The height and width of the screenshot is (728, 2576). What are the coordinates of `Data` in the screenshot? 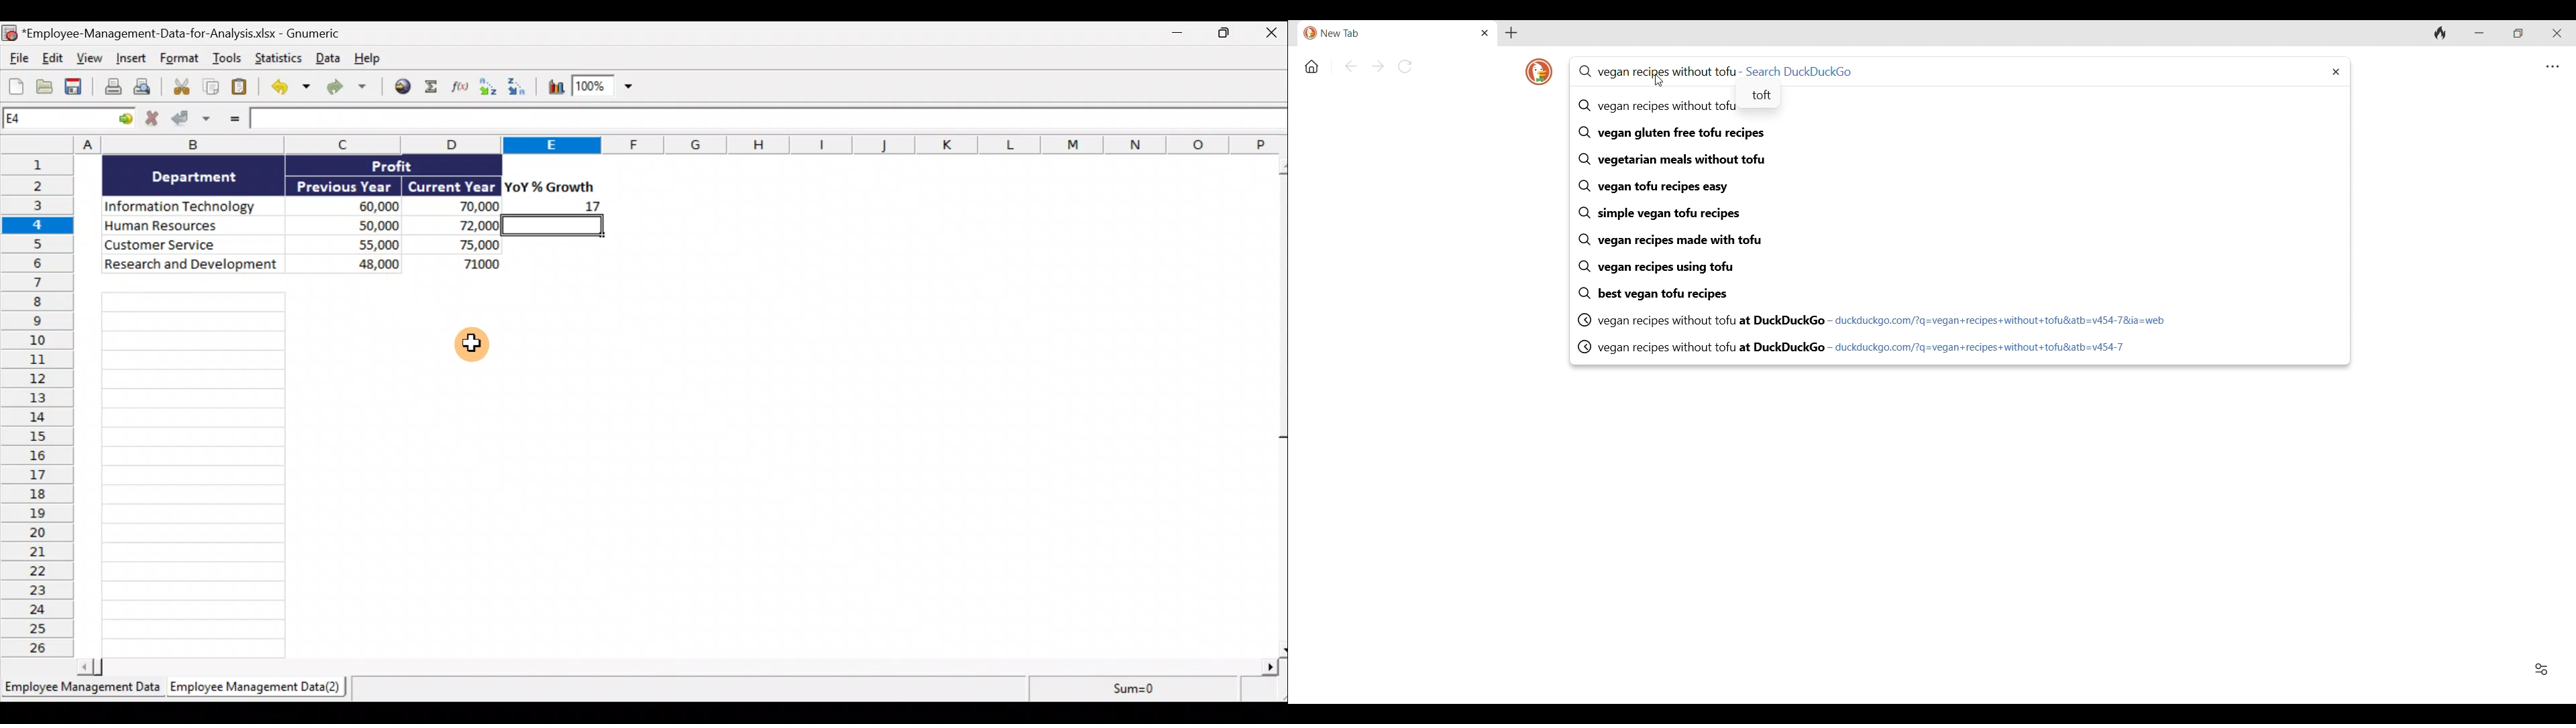 It's located at (301, 213).